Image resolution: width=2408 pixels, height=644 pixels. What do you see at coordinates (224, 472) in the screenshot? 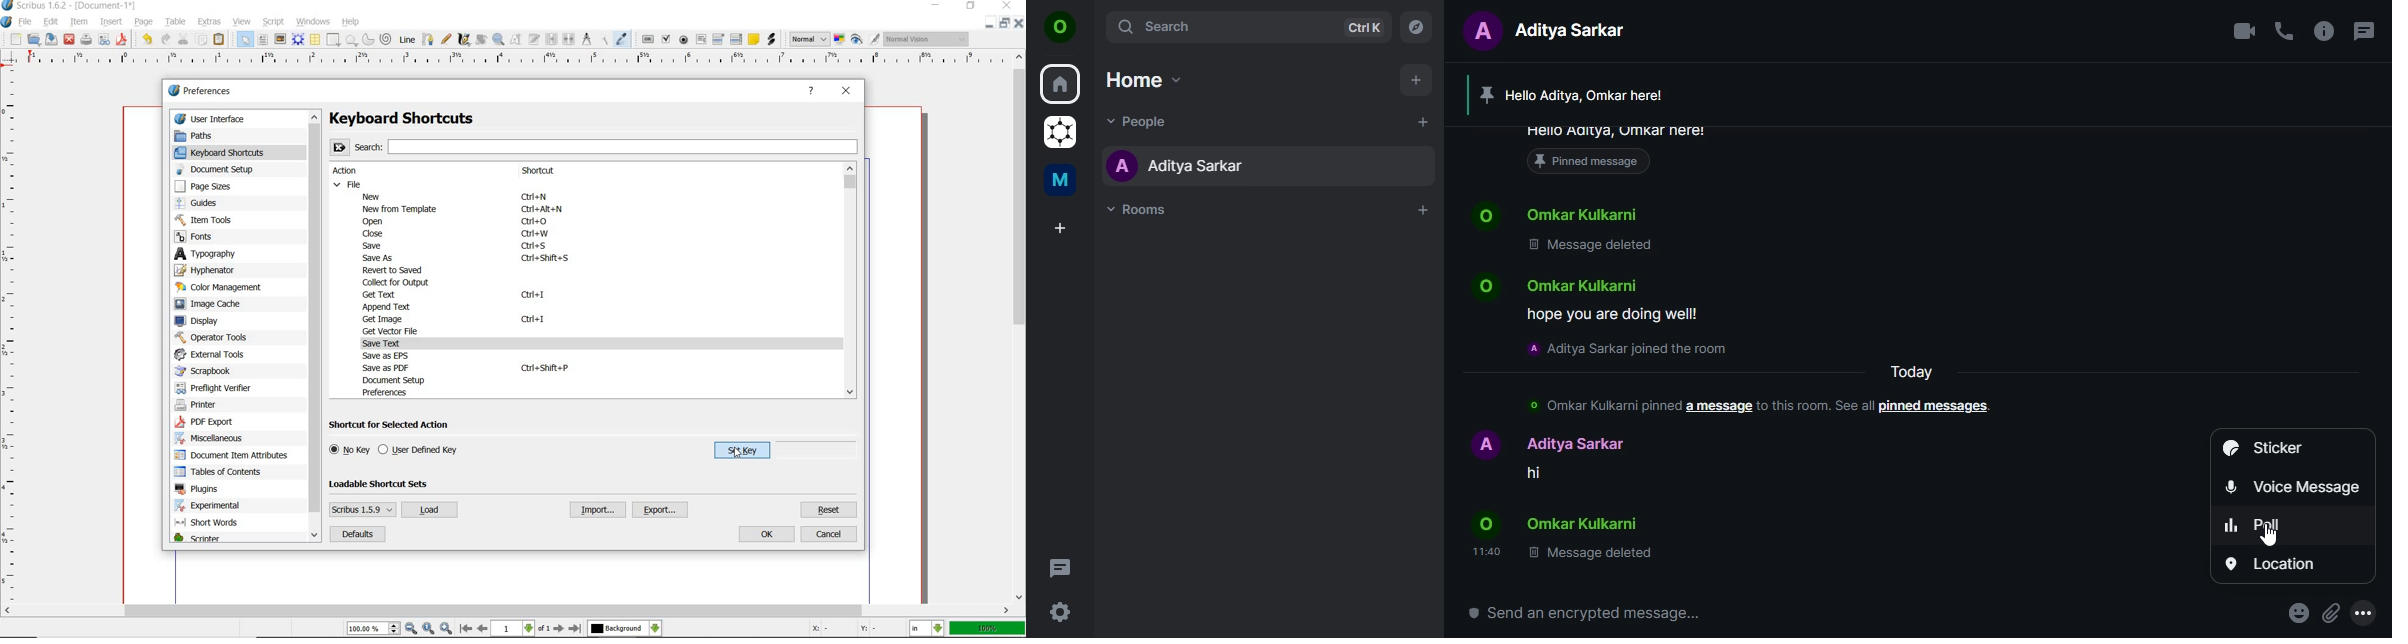
I see `tables of contents` at bounding box center [224, 472].